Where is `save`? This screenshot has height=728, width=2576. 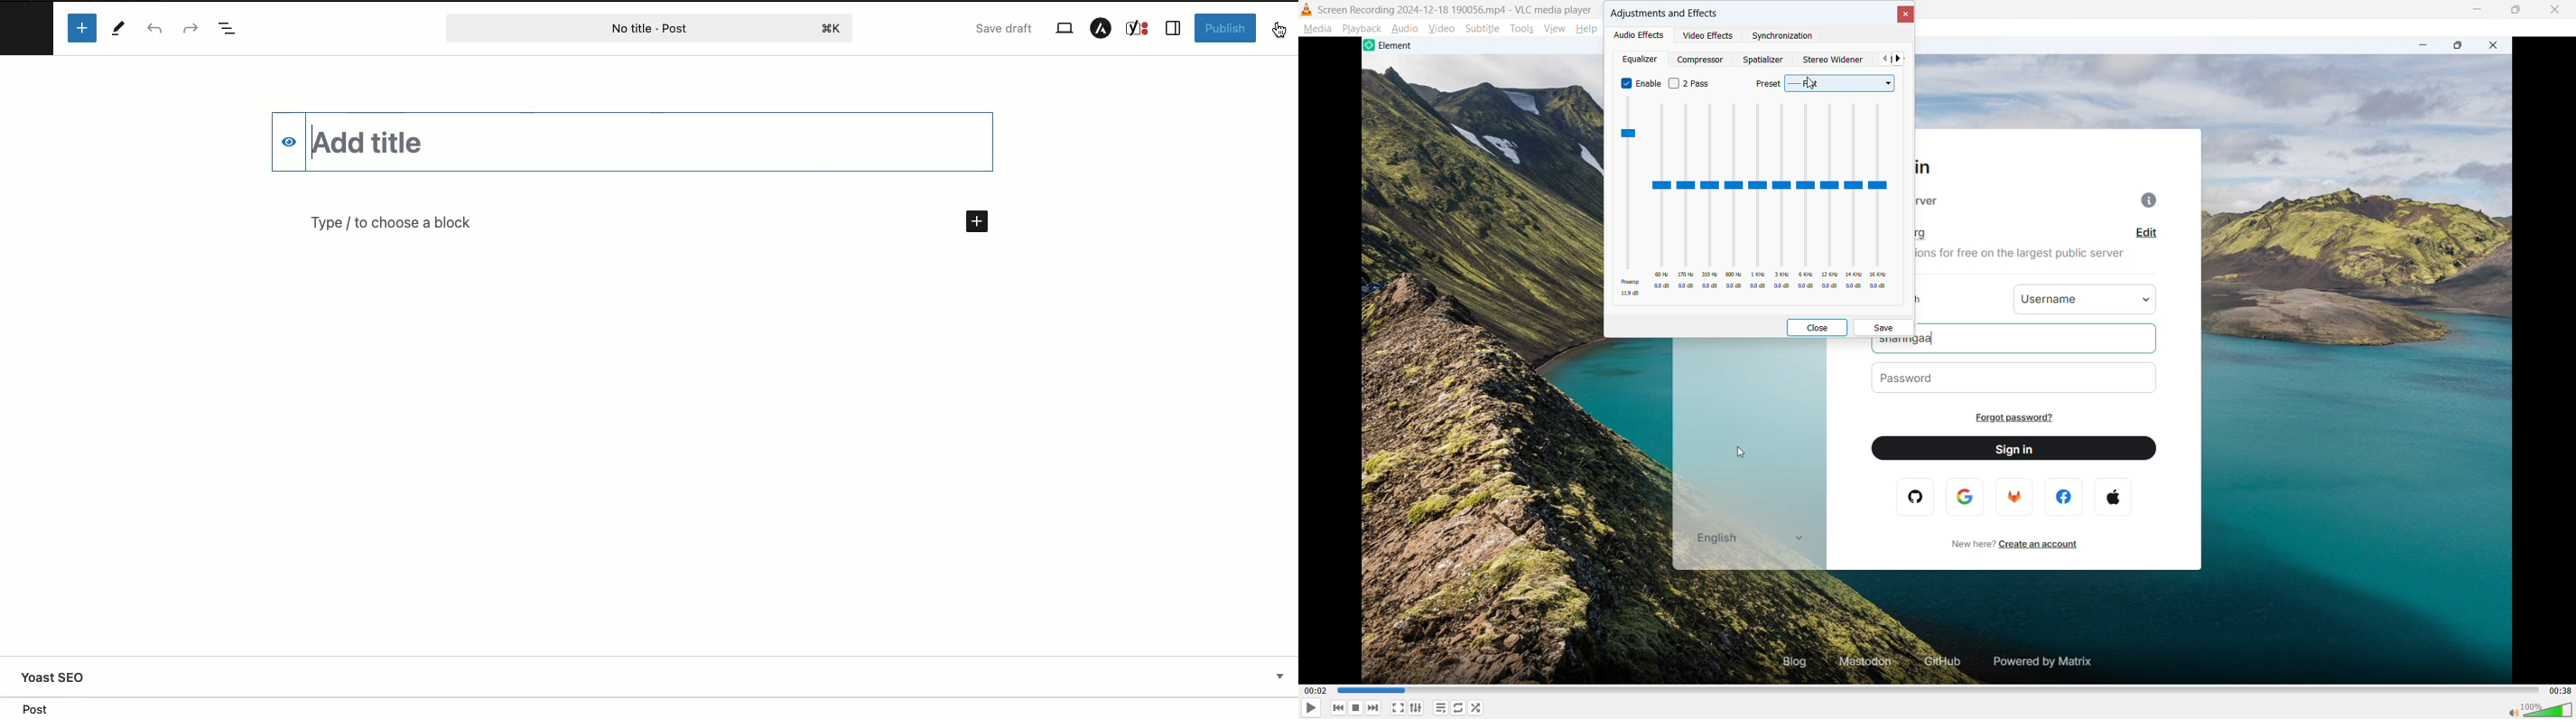 save is located at coordinates (1883, 328).